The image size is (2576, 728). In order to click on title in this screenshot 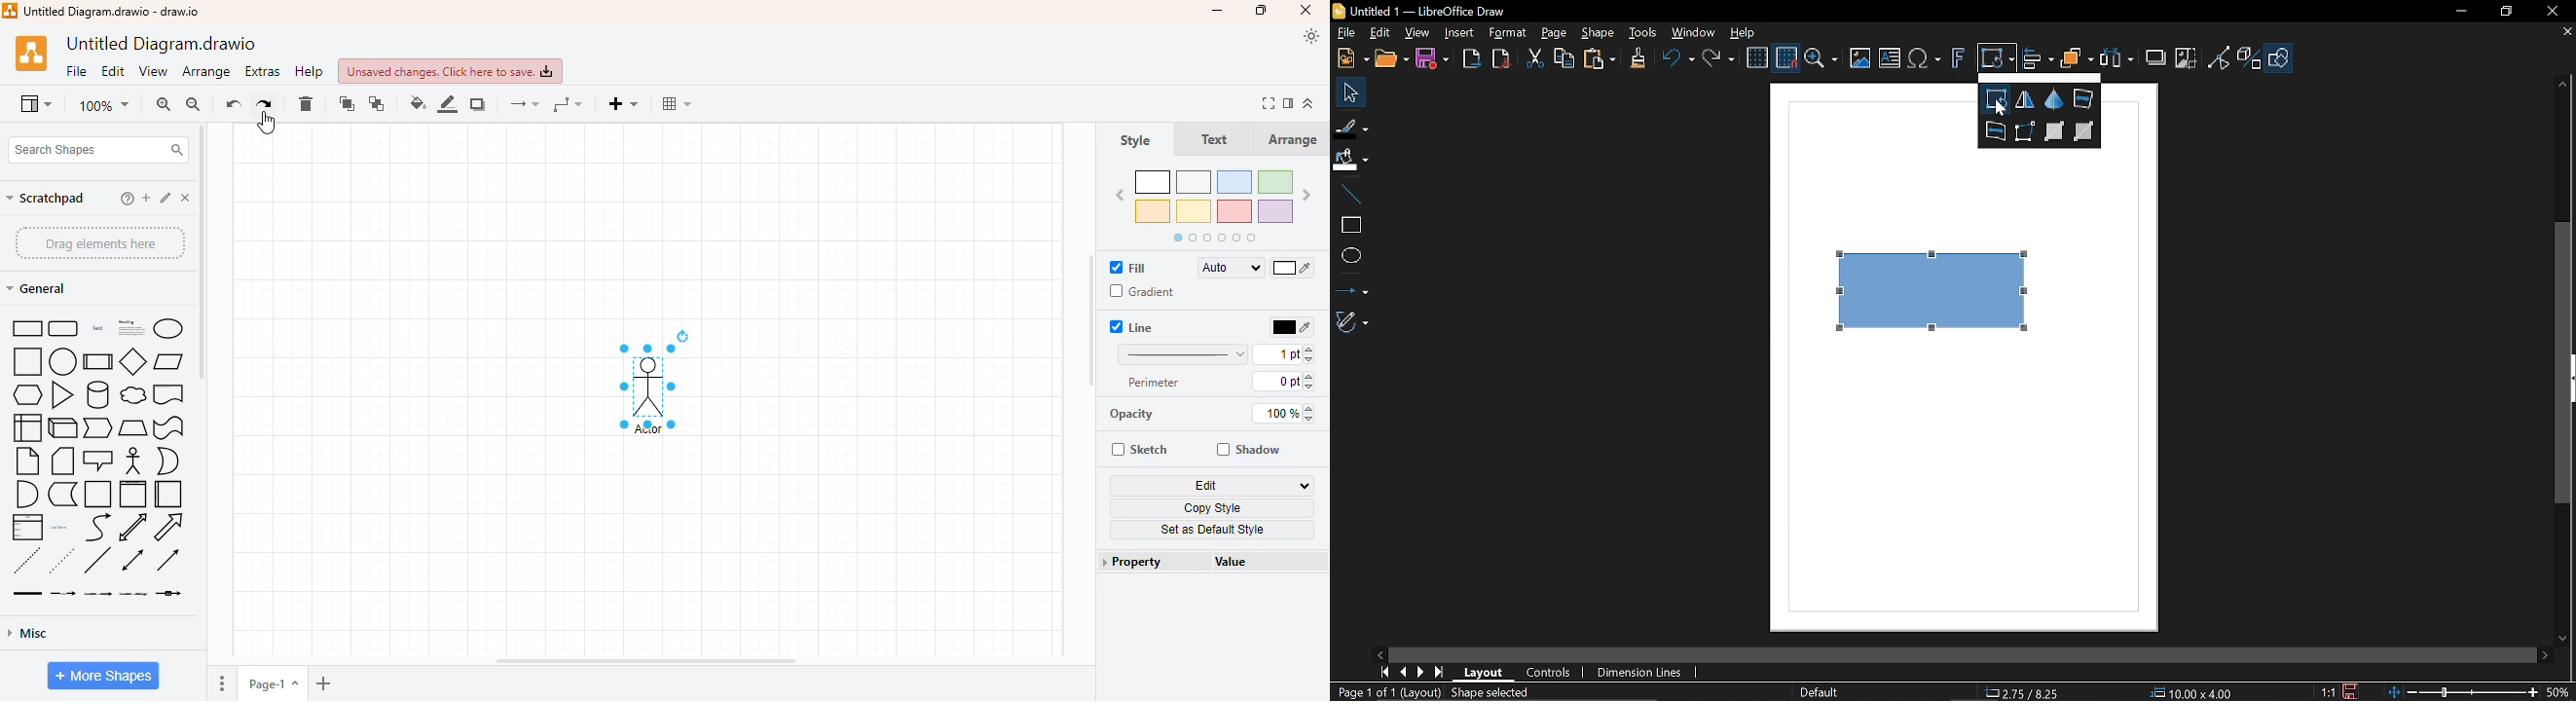, I will do `click(159, 44)`.